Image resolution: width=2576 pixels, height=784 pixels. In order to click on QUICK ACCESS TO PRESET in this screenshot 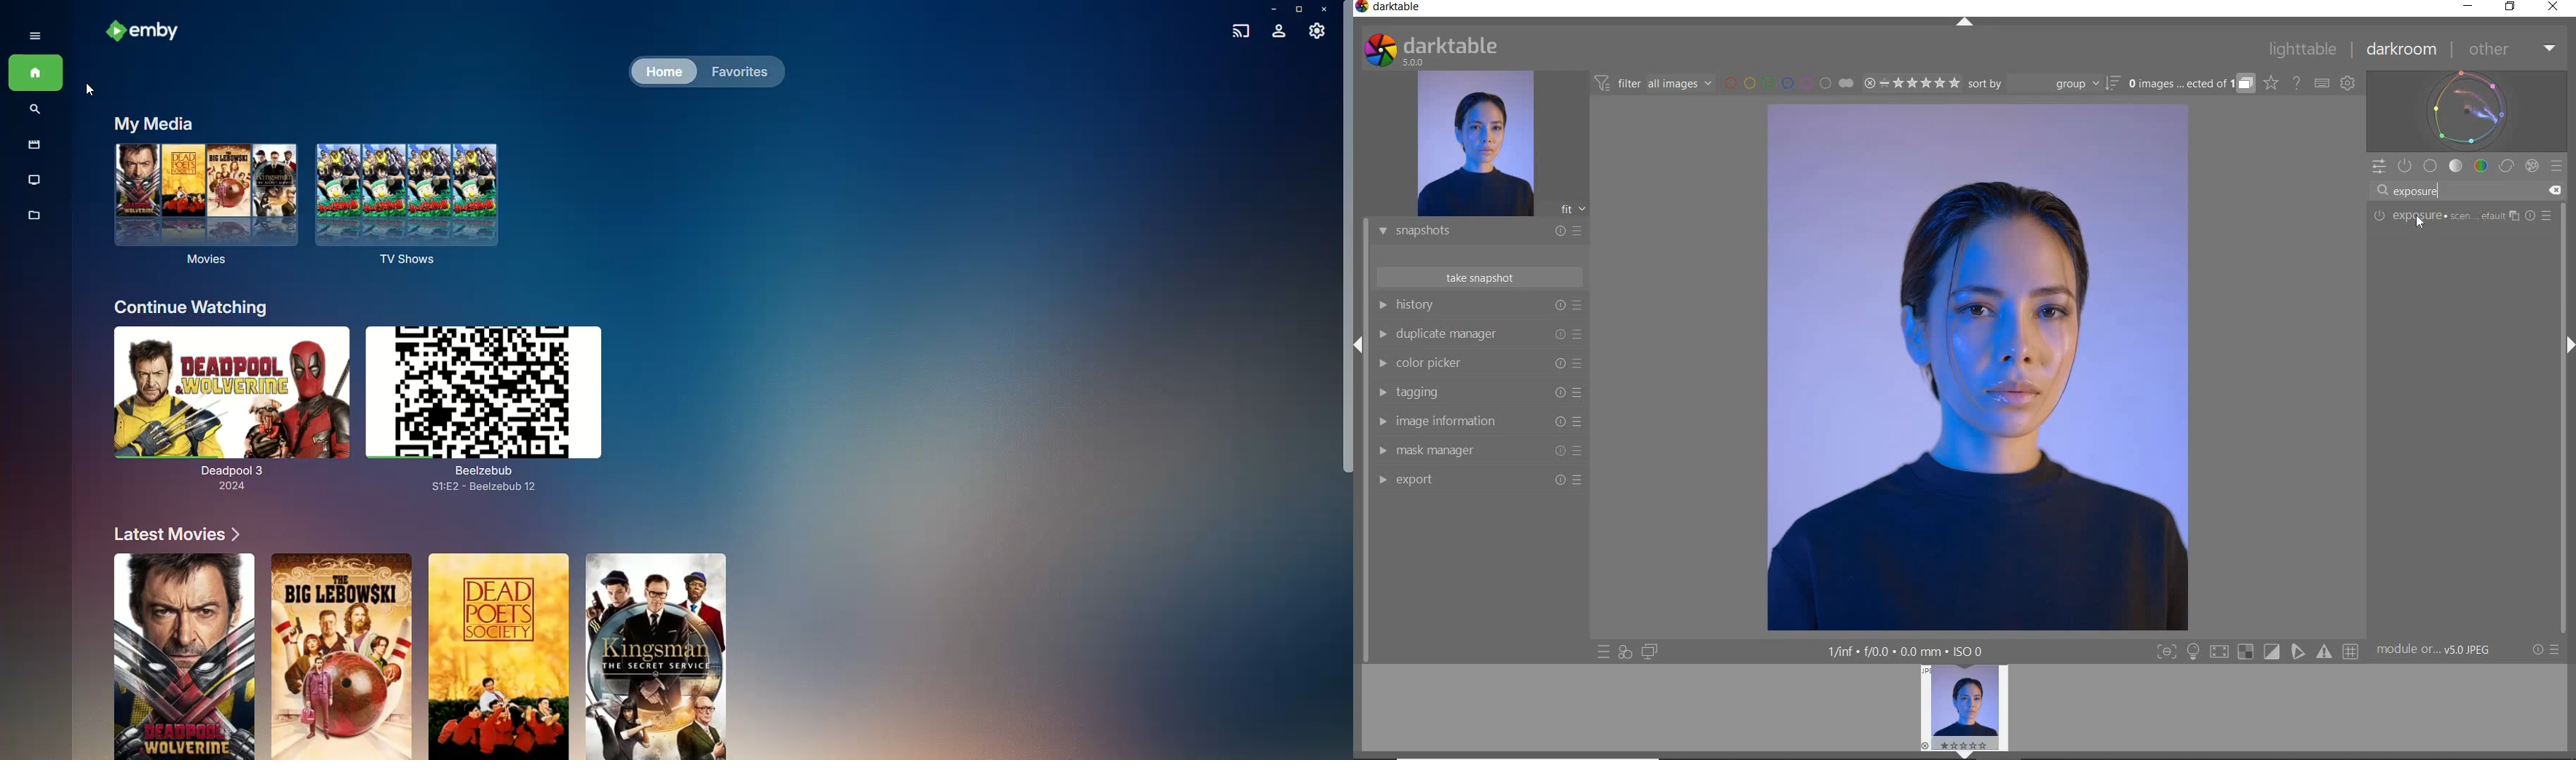, I will do `click(1604, 653)`.